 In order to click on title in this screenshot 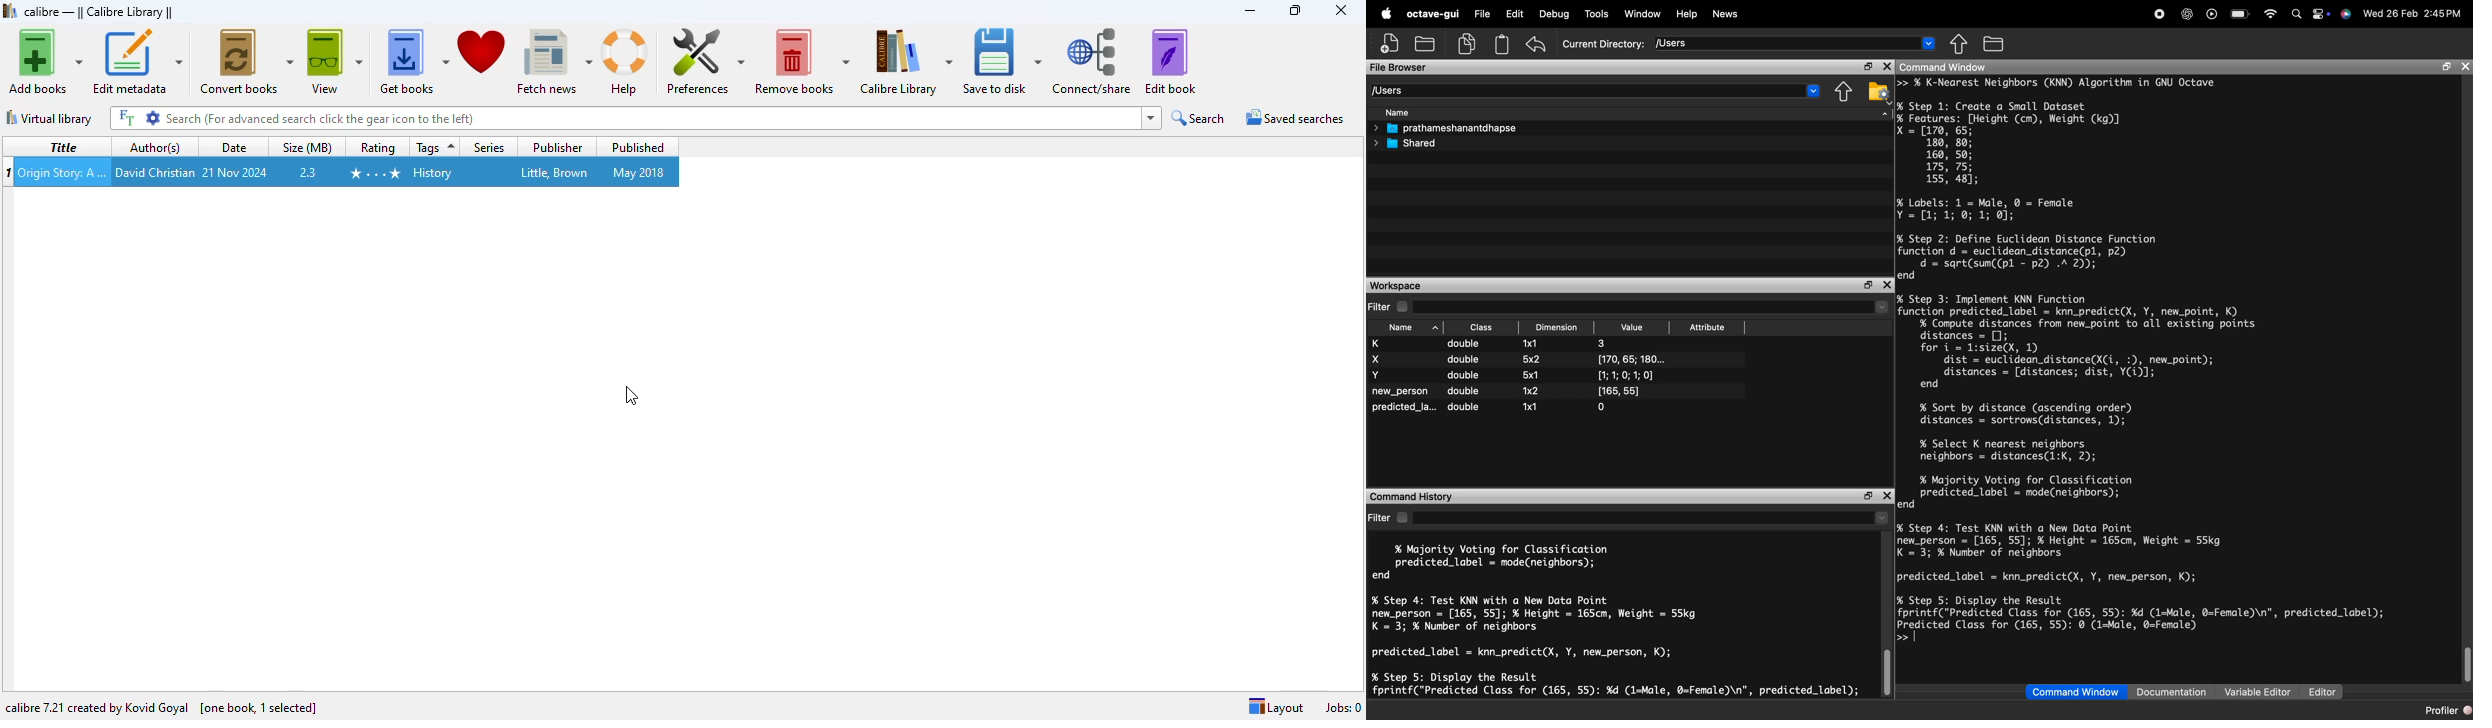, I will do `click(61, 148)`.